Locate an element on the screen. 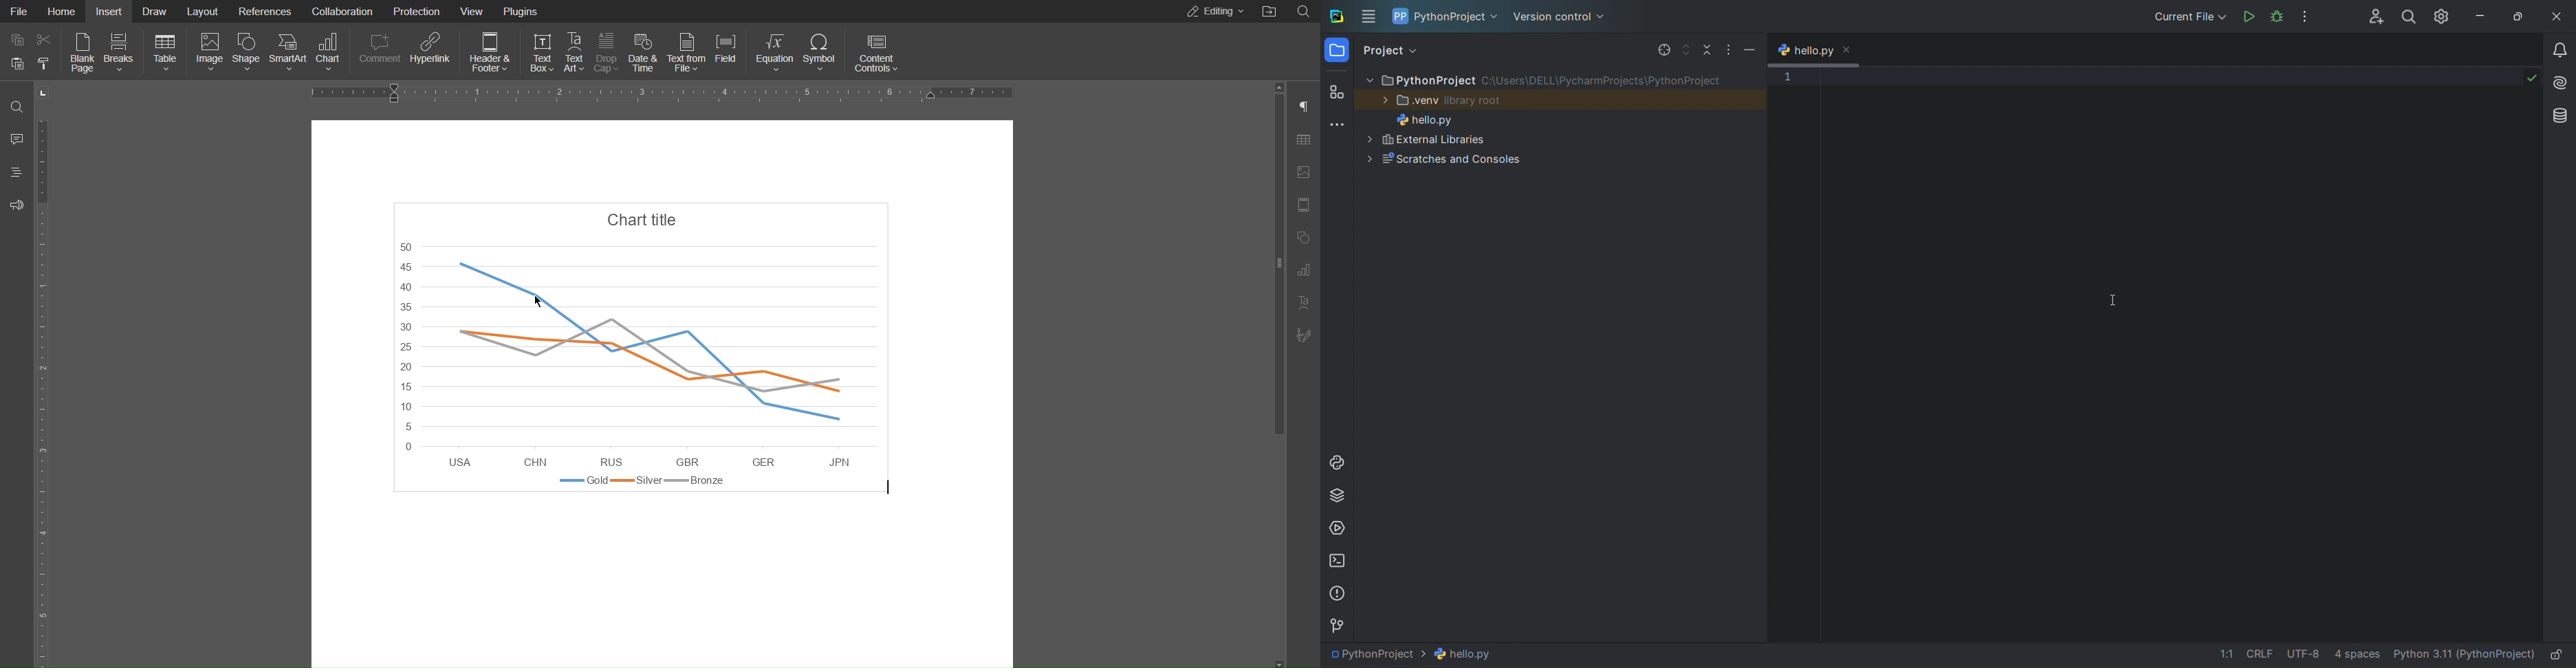 Image resolution: width=2576 pixels, height=672 pixels. Hyperlink is located at coordinates (431, 52).